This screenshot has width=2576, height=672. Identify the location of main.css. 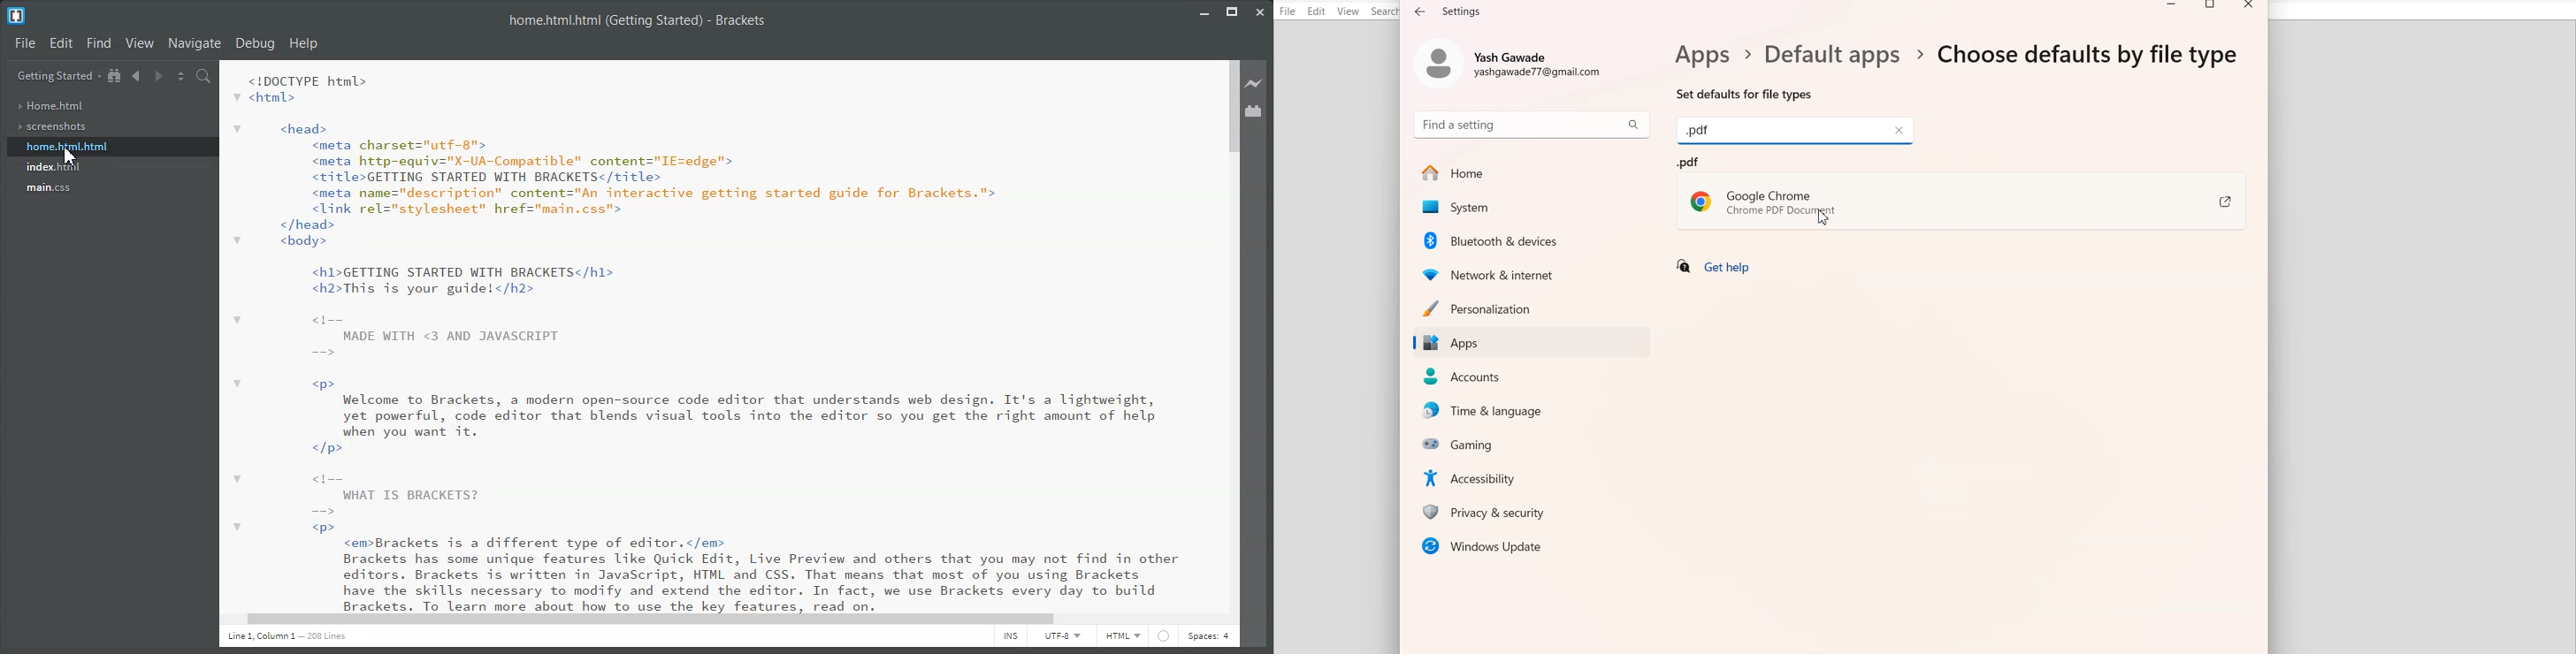
(50, 188).